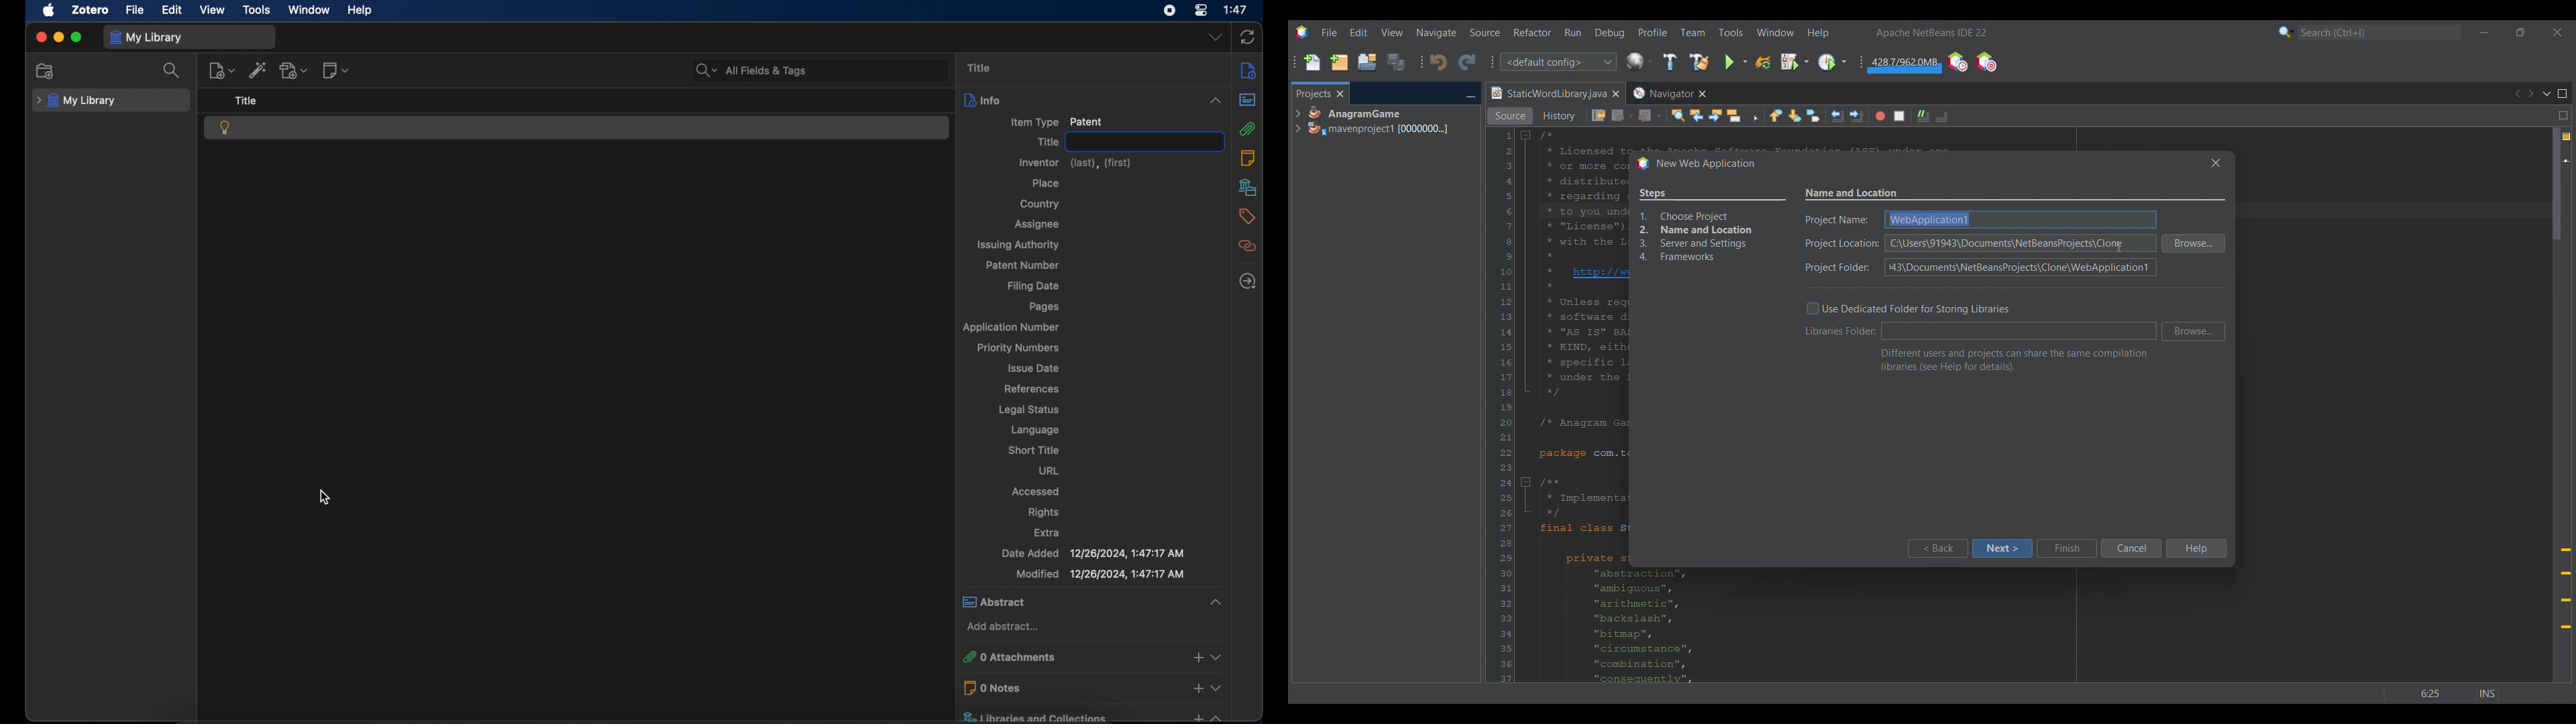 This screenshot has height=728, width=2576. Describe the element at coordinates (1010, 328) in the screenshot. I see `application number` at that location.